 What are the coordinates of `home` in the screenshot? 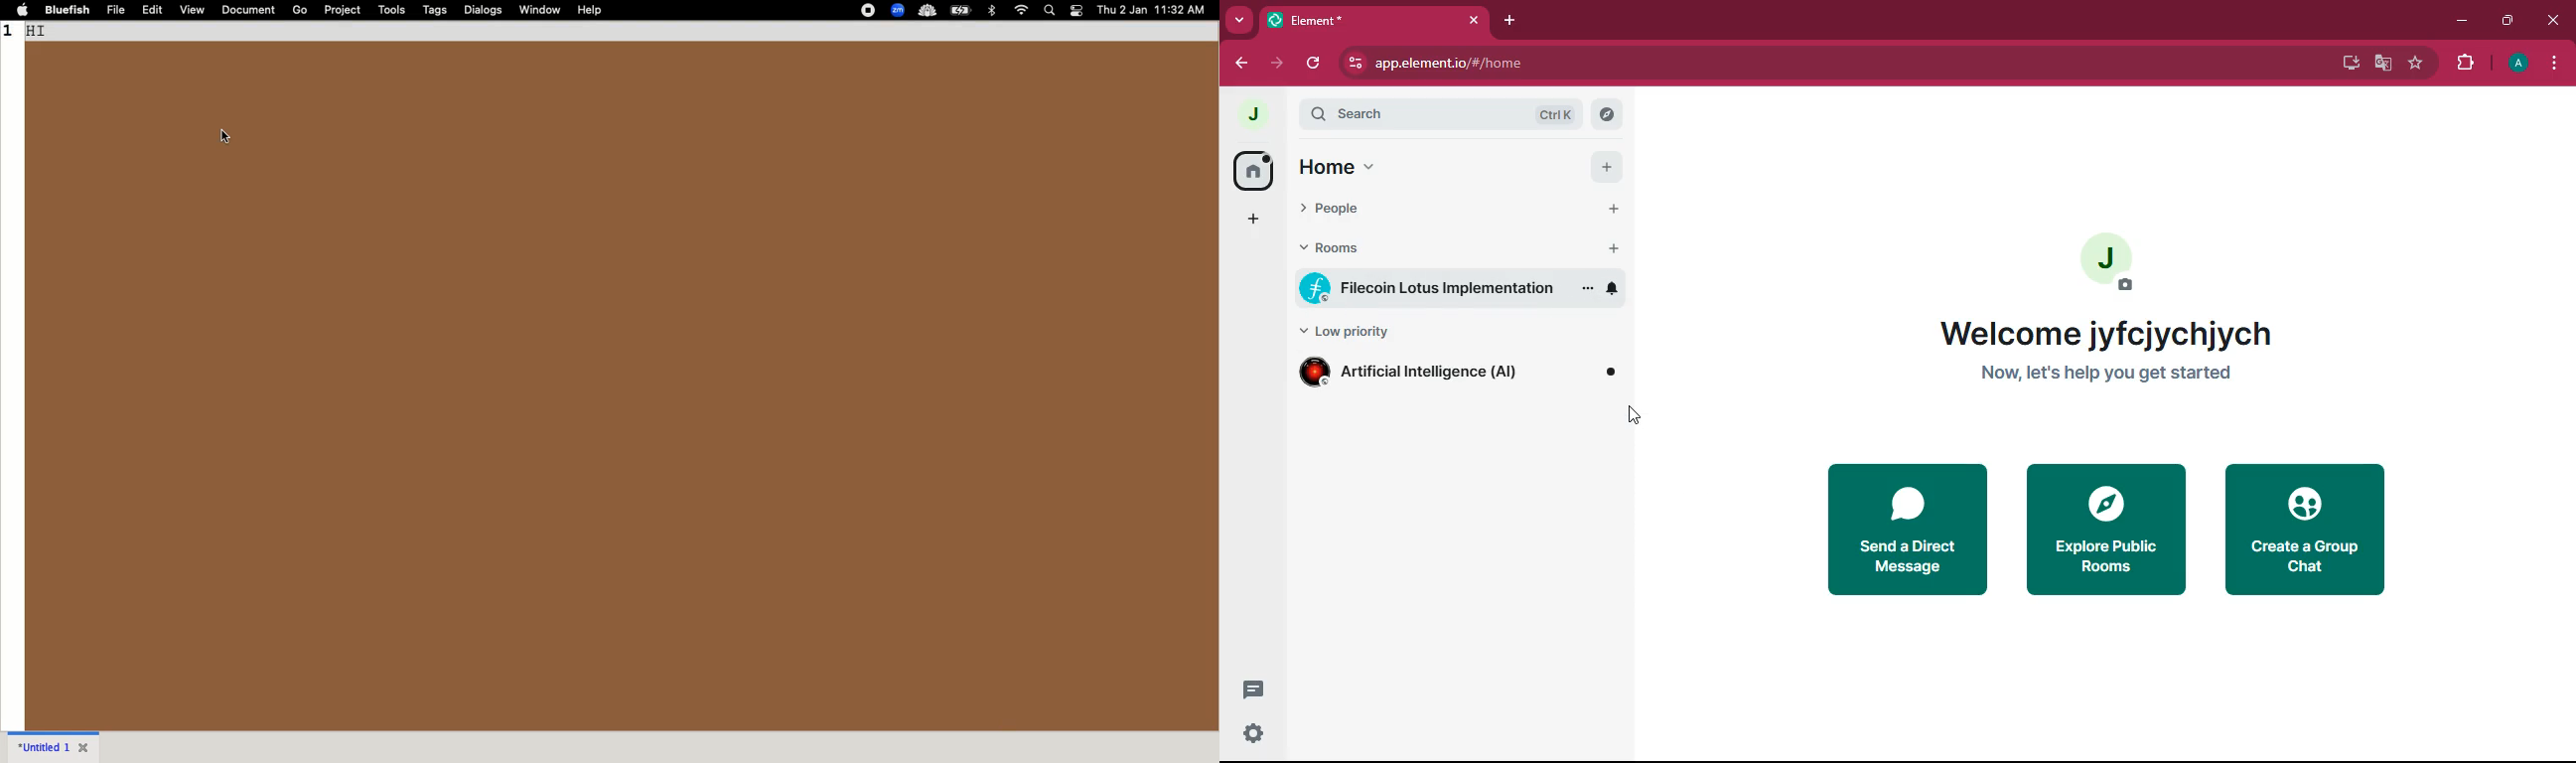 It's located at (1350, 166).